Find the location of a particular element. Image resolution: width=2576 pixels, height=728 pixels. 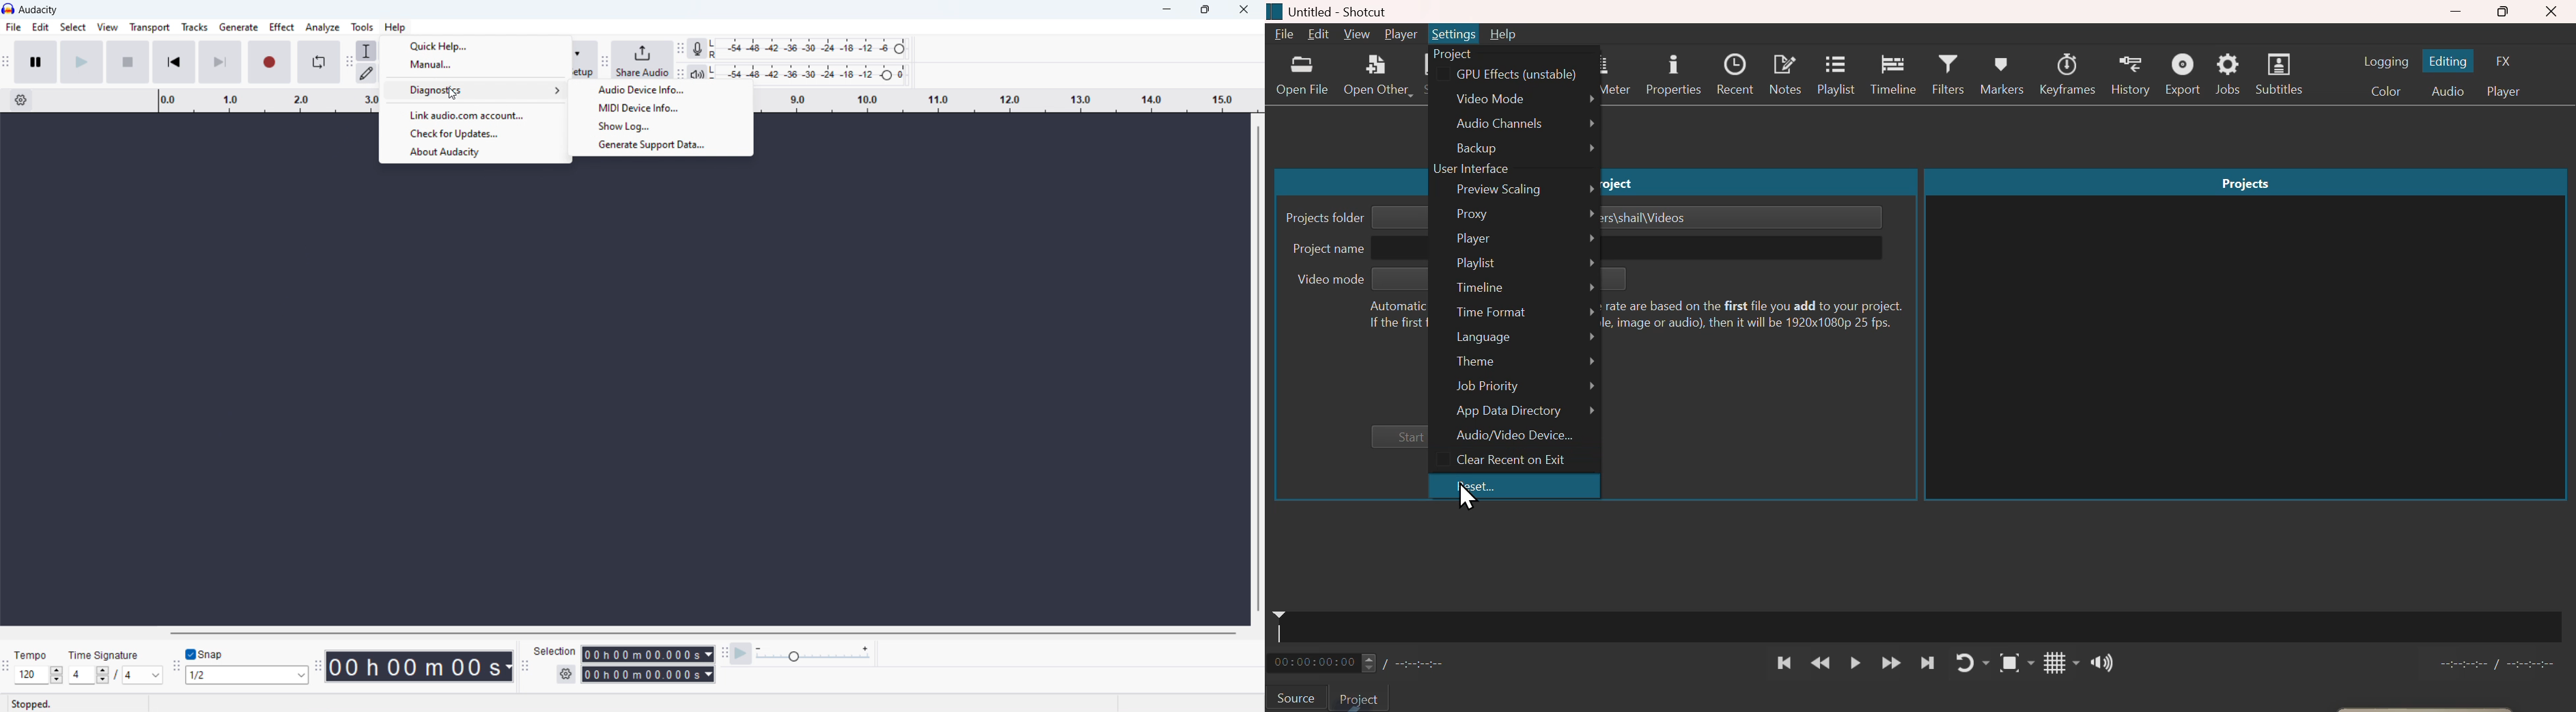

Replay is located at coordinates (1969, 662).